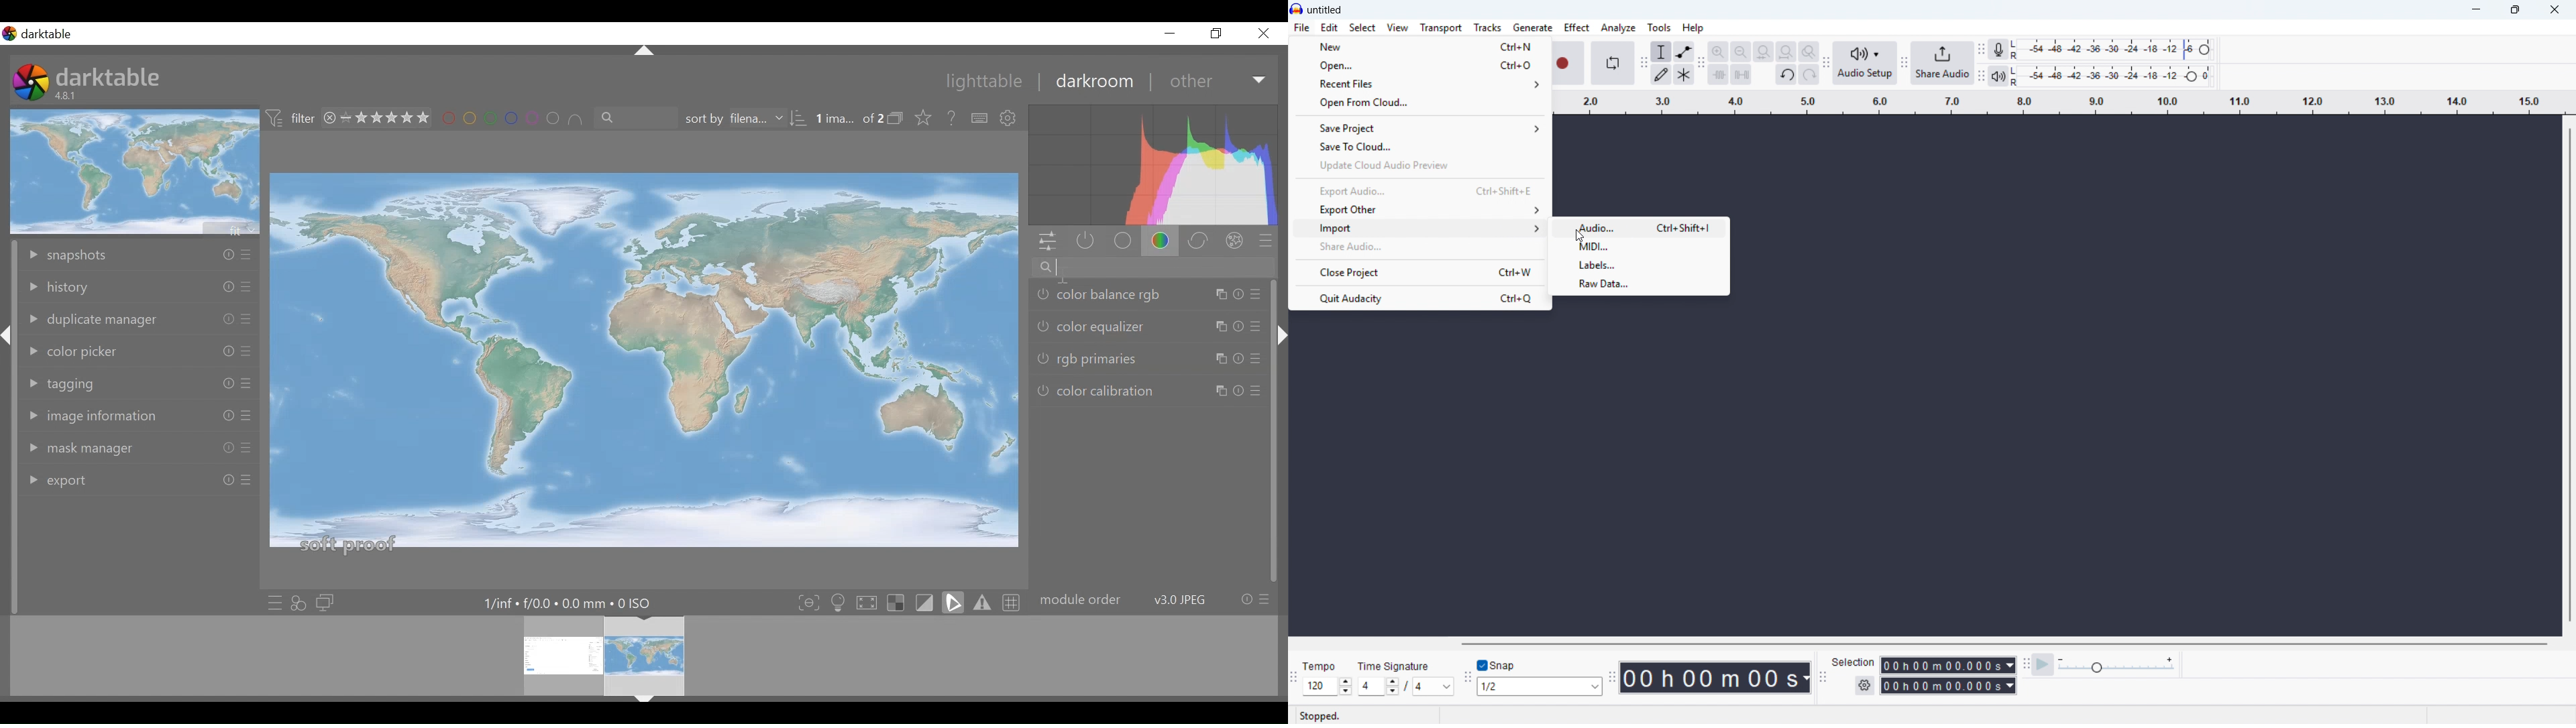 This screenshot has width=2576, height=728. What do you see at coordinates (1422, 45) in the screenshot?
I see `new ` at bounding box center [1422, 45].